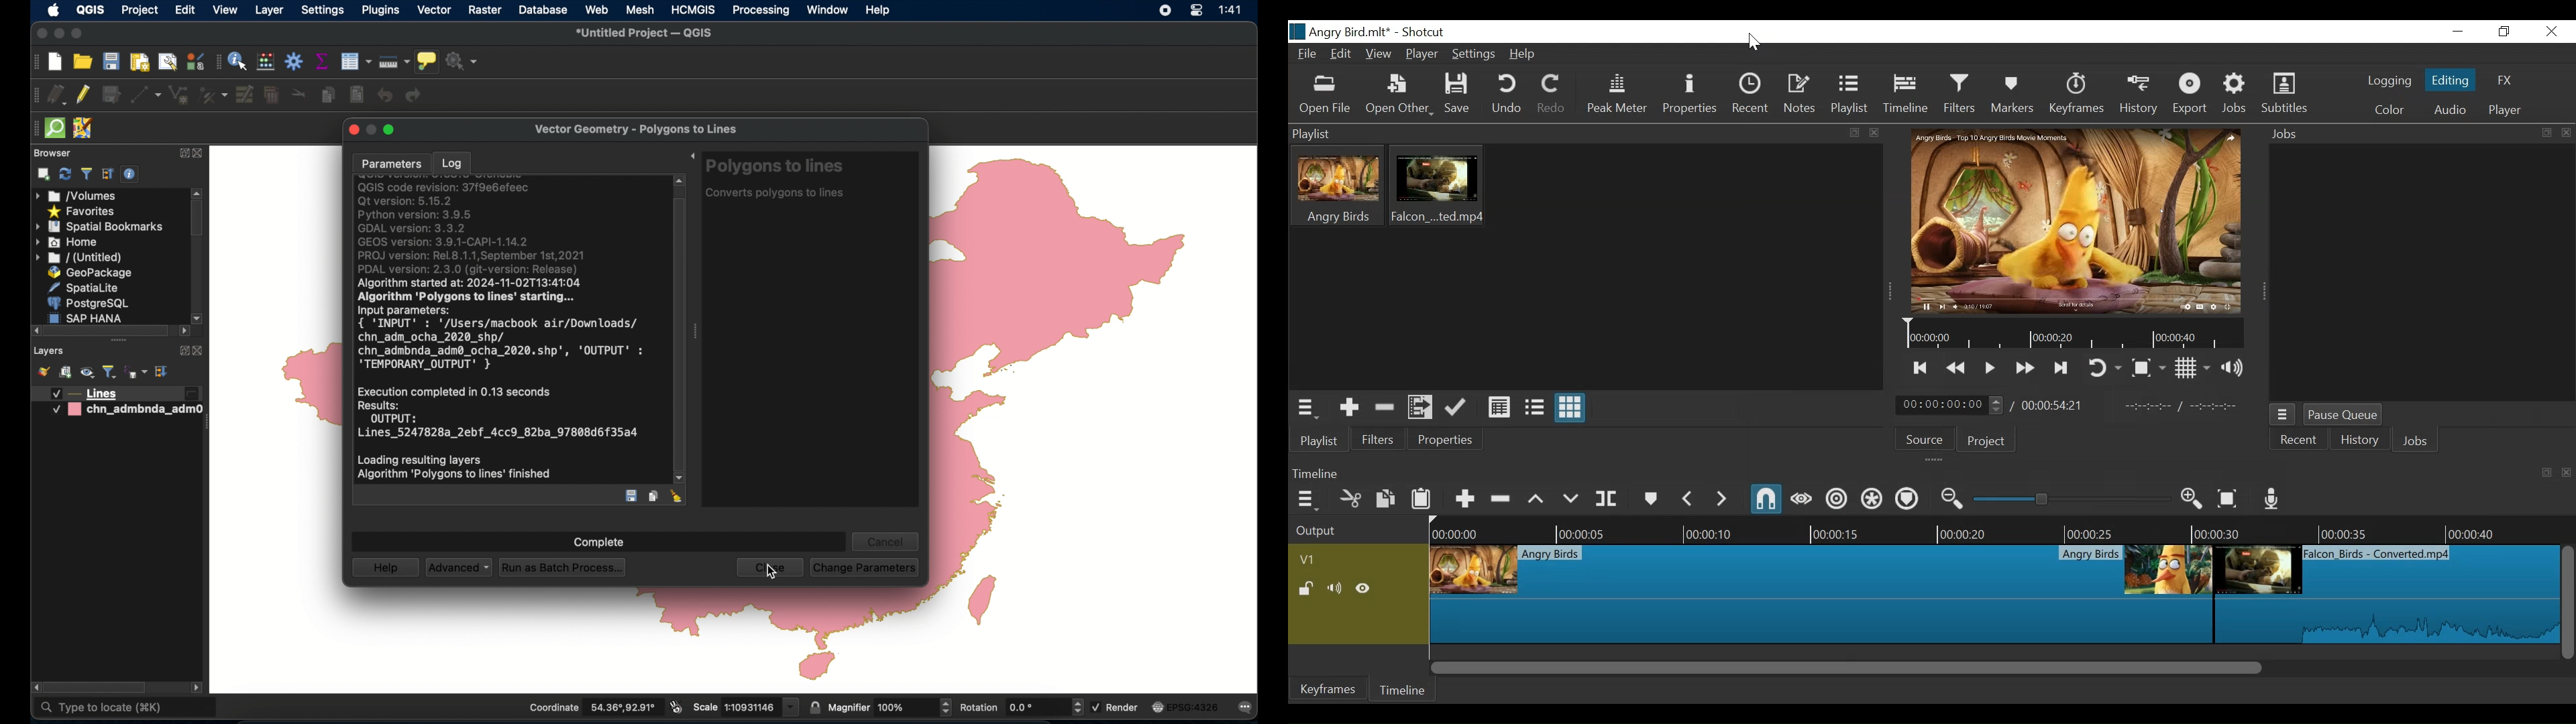  I want to click on vector geometry - polygons to lines, so click(636, 129).